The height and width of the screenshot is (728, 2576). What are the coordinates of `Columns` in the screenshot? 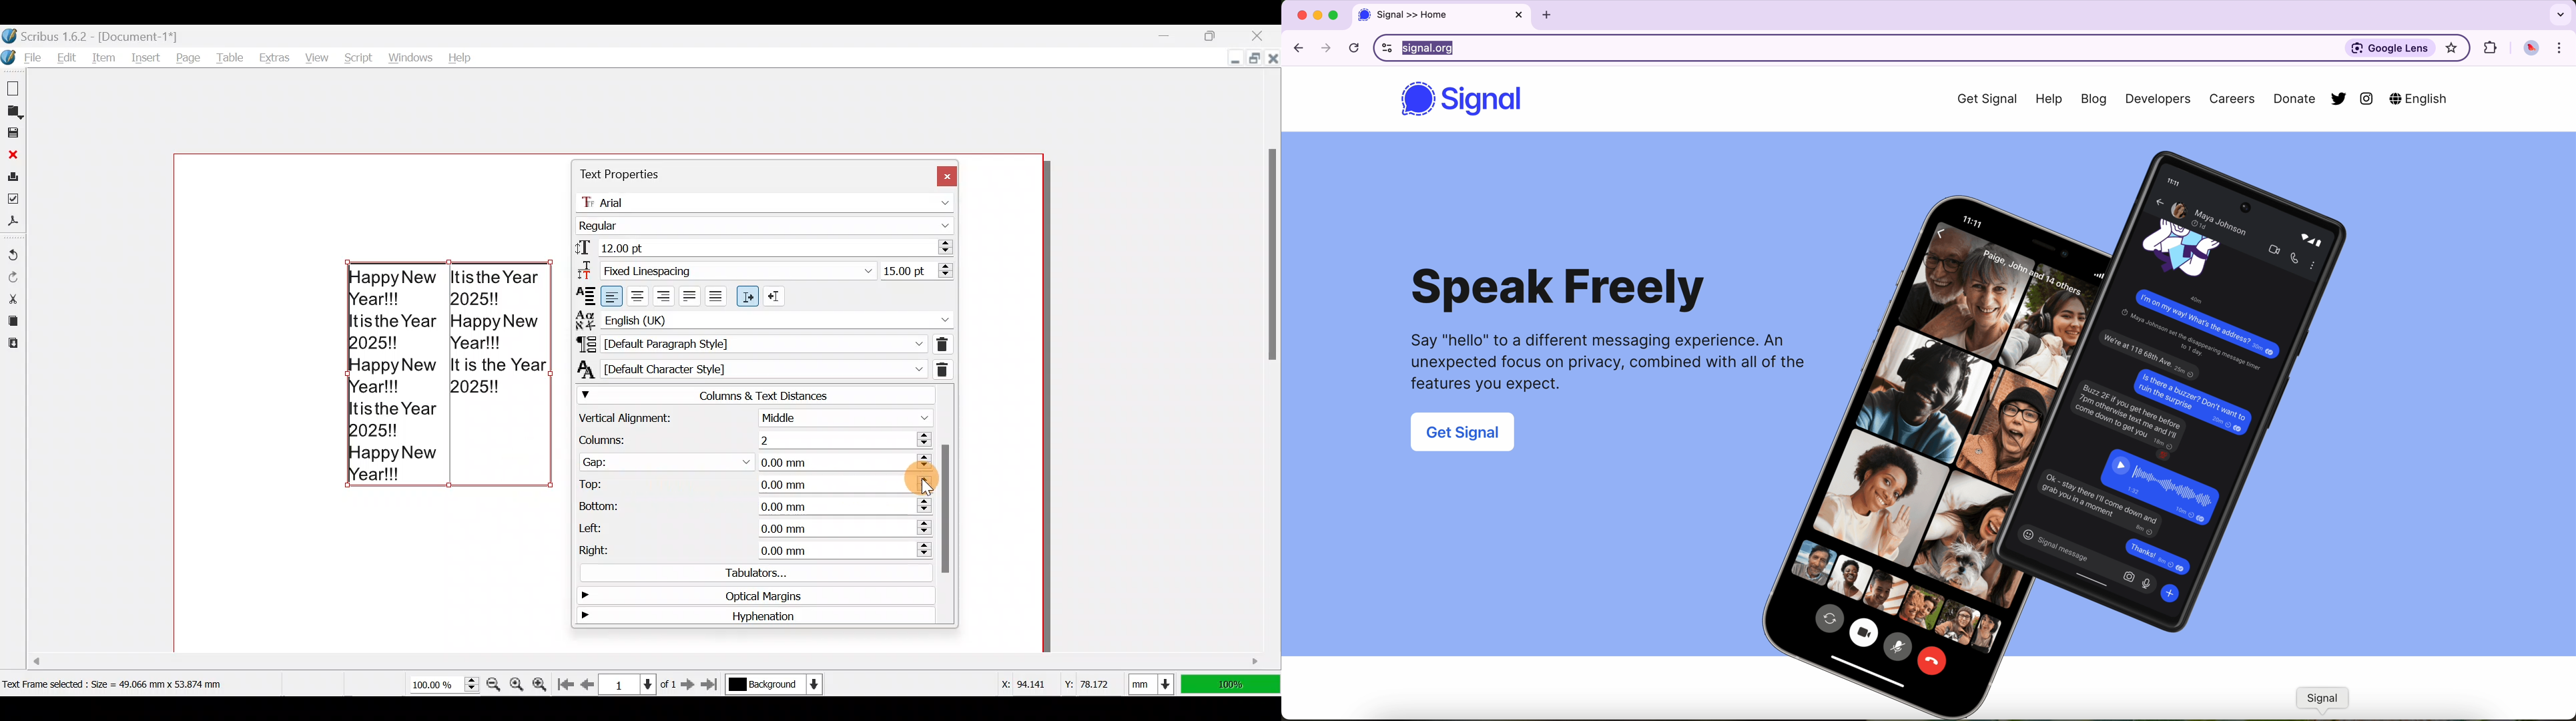 It's located at (748, 438).